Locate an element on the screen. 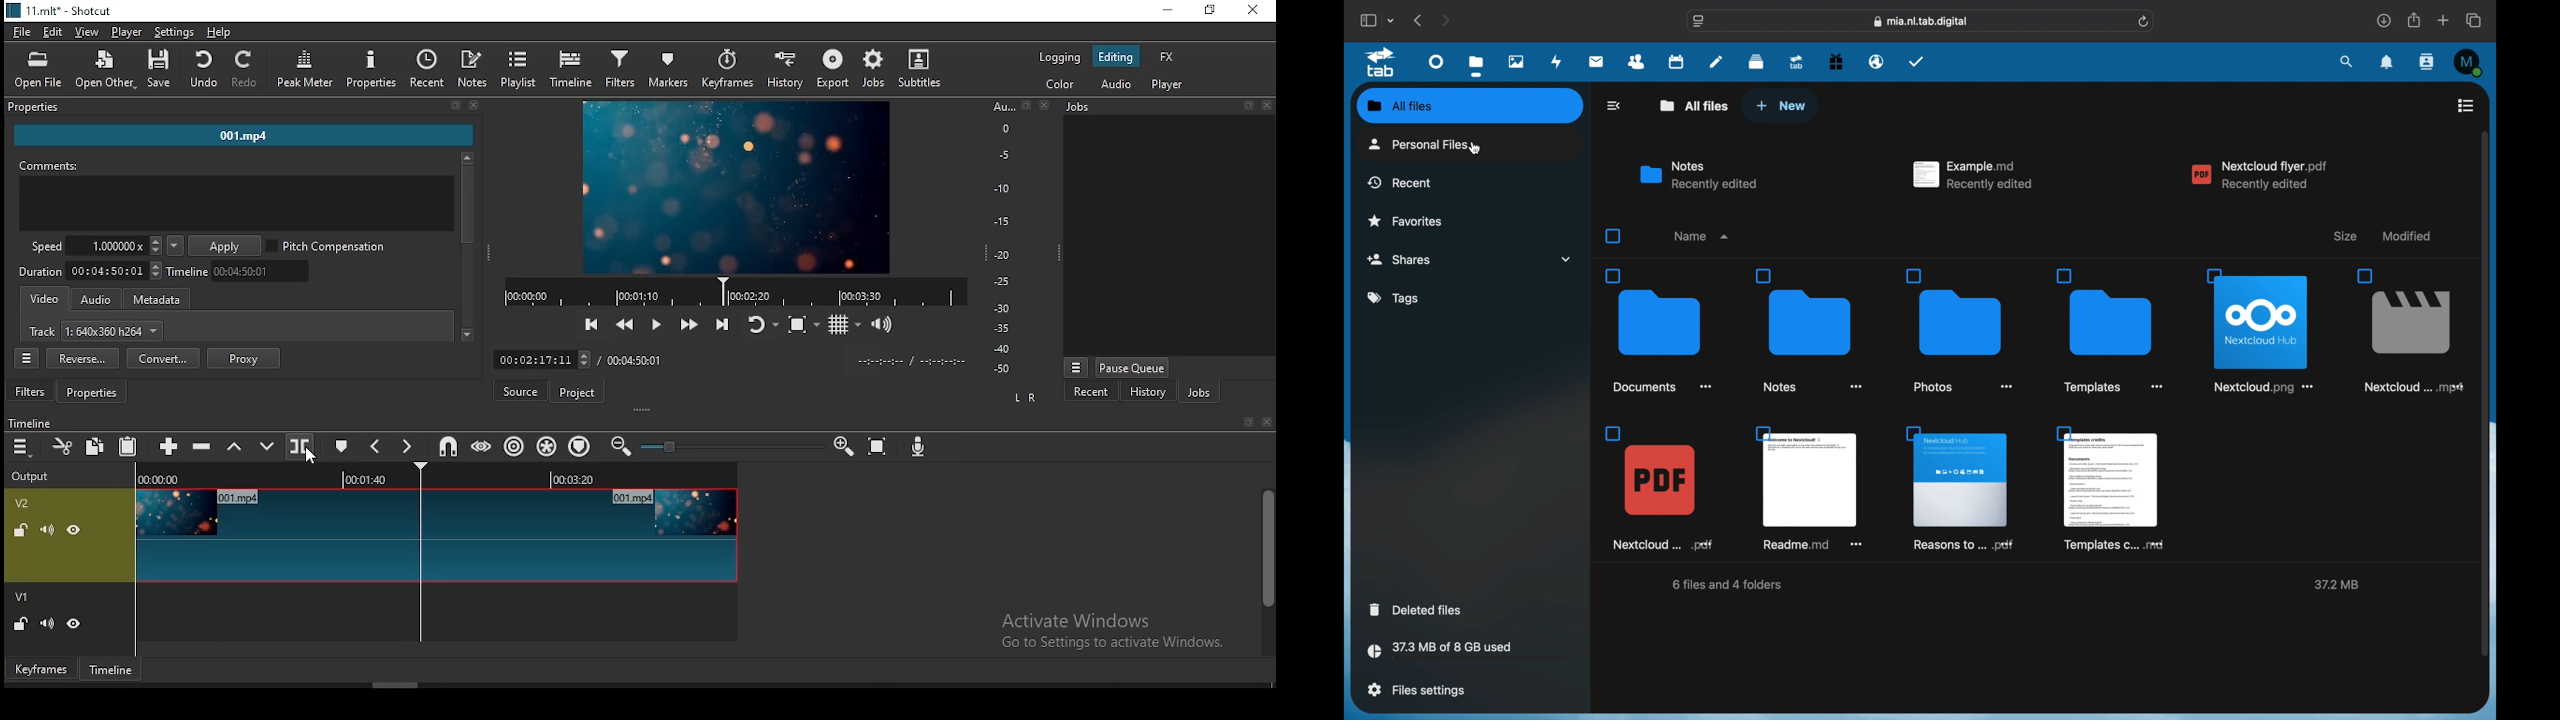  file is located at coordinates (1660, 489).